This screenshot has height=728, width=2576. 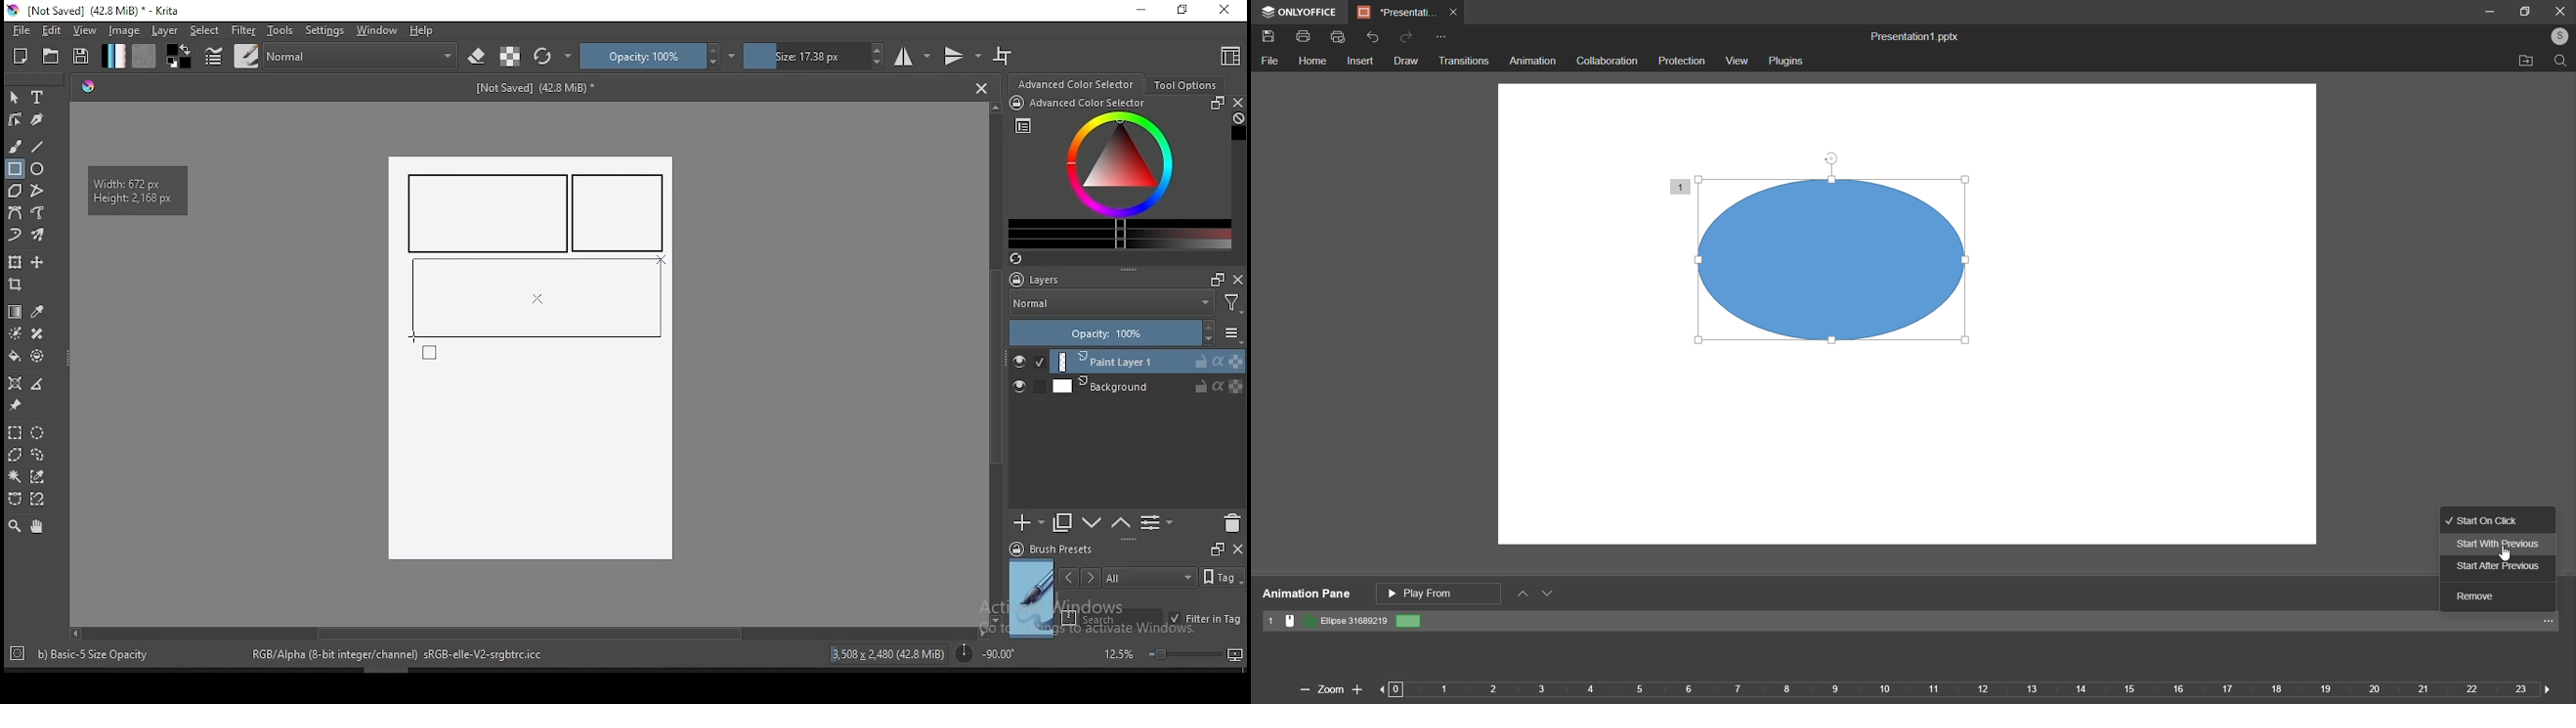 I want to click on set eraser mode, so click(x=479, y=57).